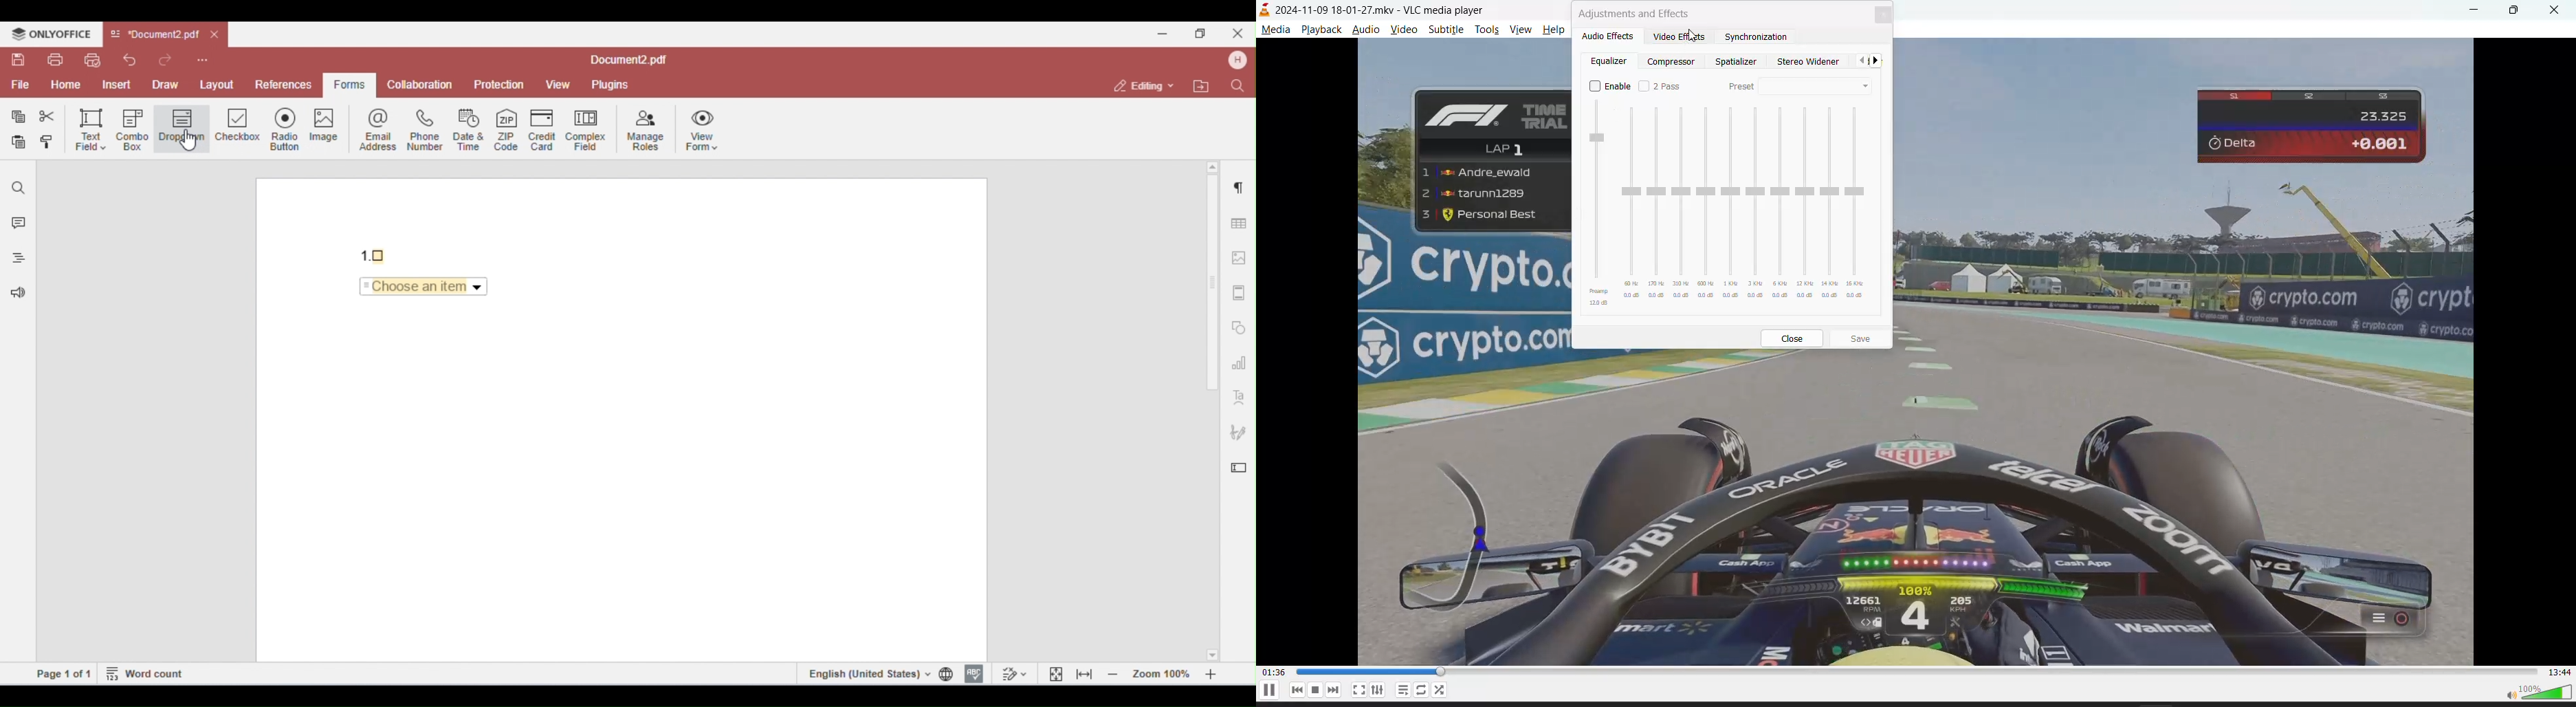 The image size is (2576, 728). What do you see at coordinates (2469, 10) in the screenshot?
I see `minimize` at bounding box center [2469, 10].